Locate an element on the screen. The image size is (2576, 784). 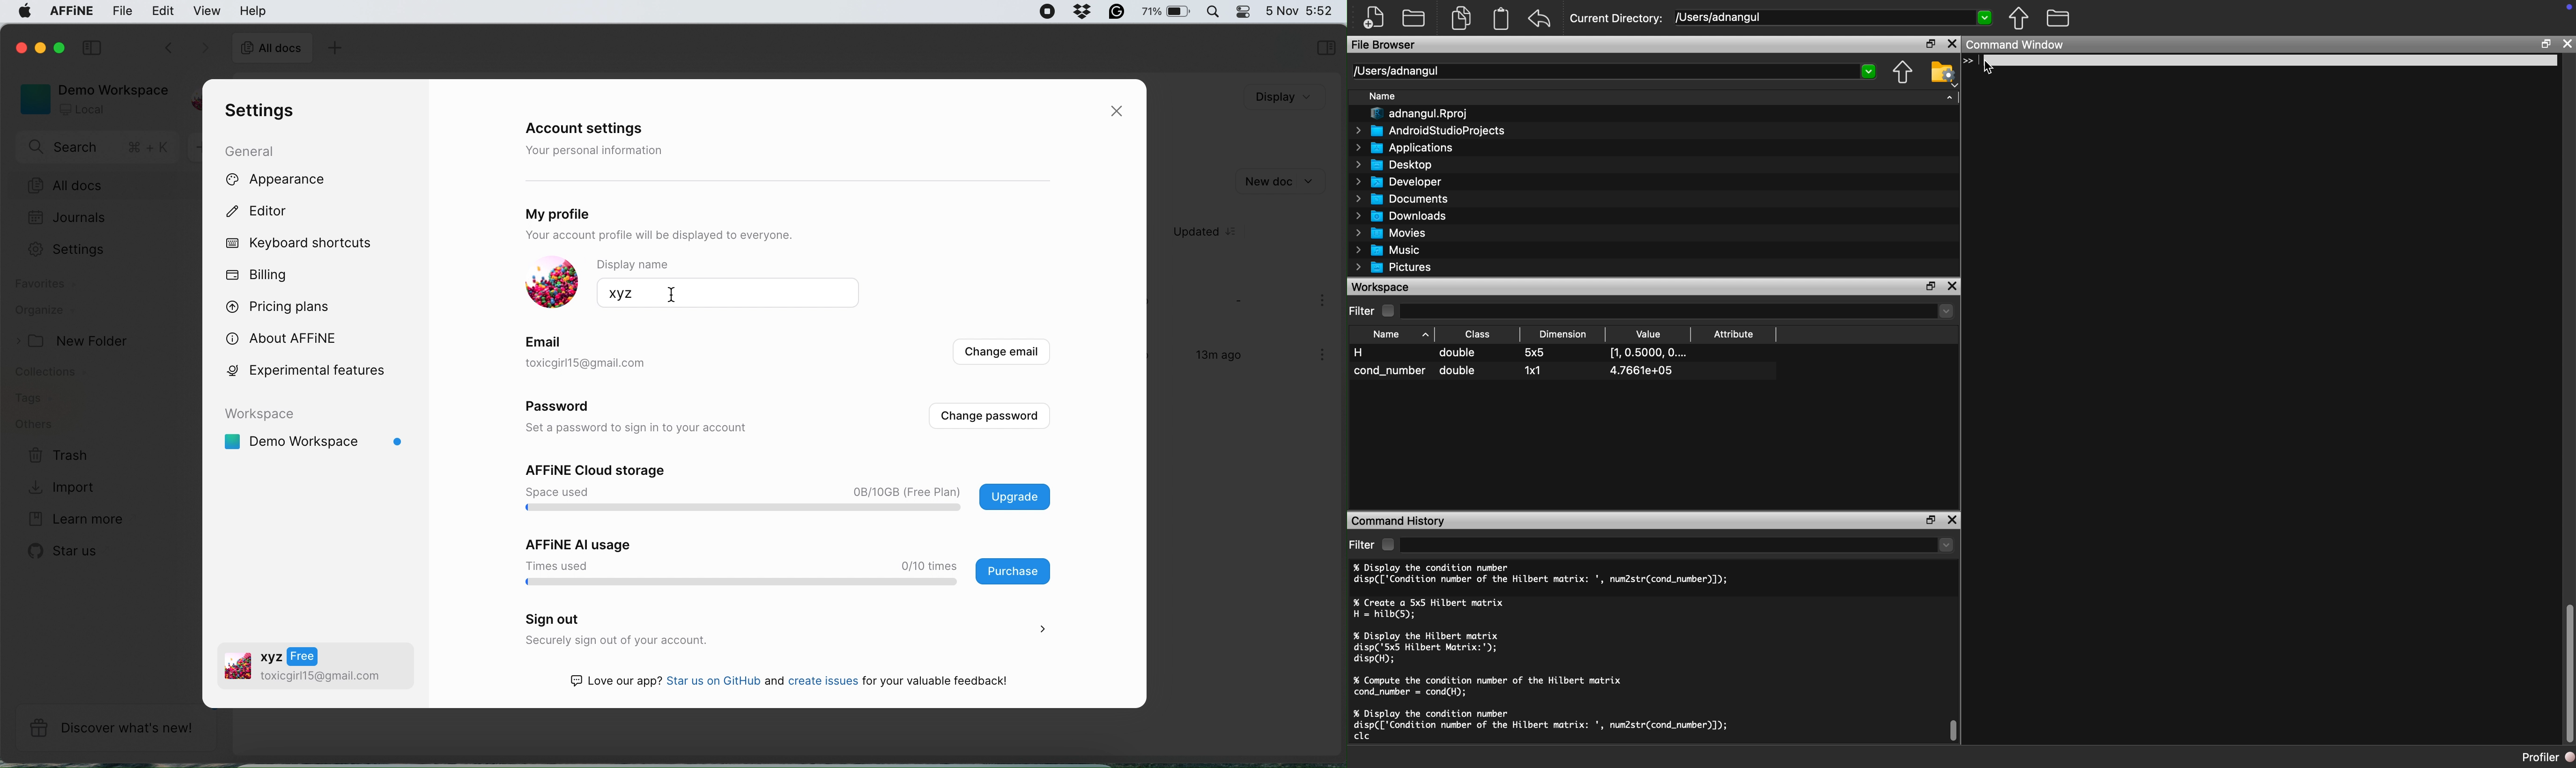
Checkbox is located at coordinates (1388, 544).